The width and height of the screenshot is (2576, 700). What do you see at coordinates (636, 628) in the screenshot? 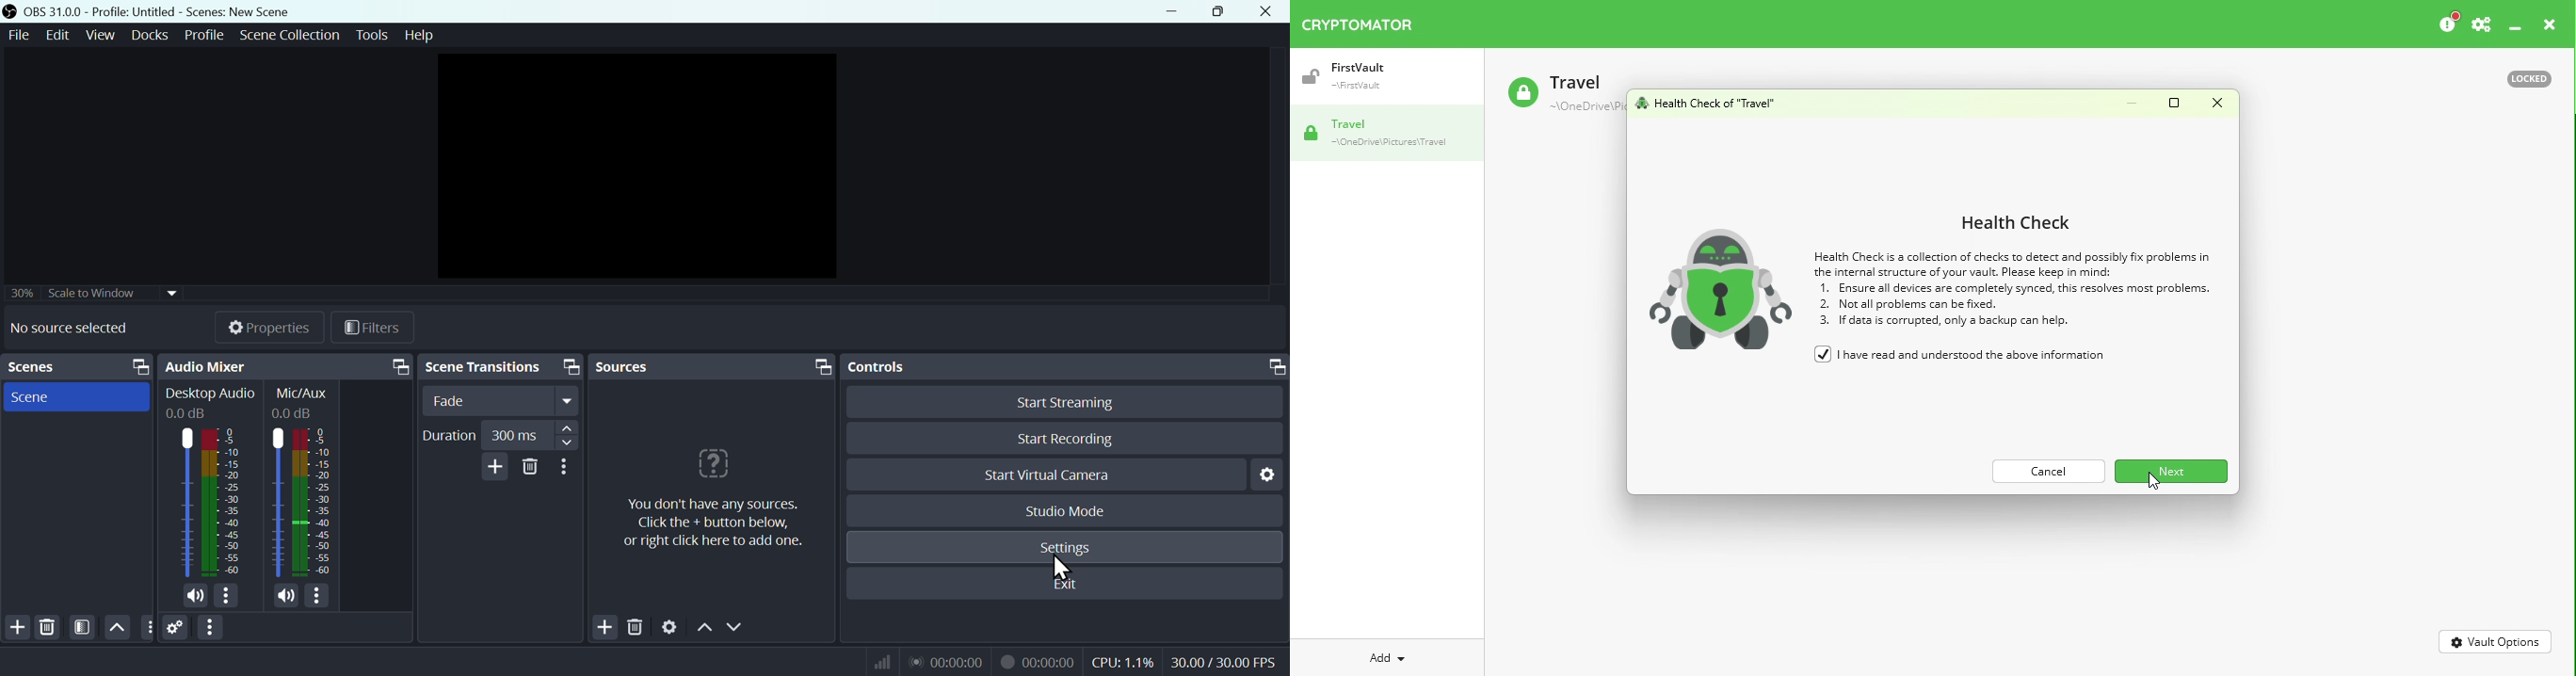
I see `Delete` at bounding box center [636, 628].